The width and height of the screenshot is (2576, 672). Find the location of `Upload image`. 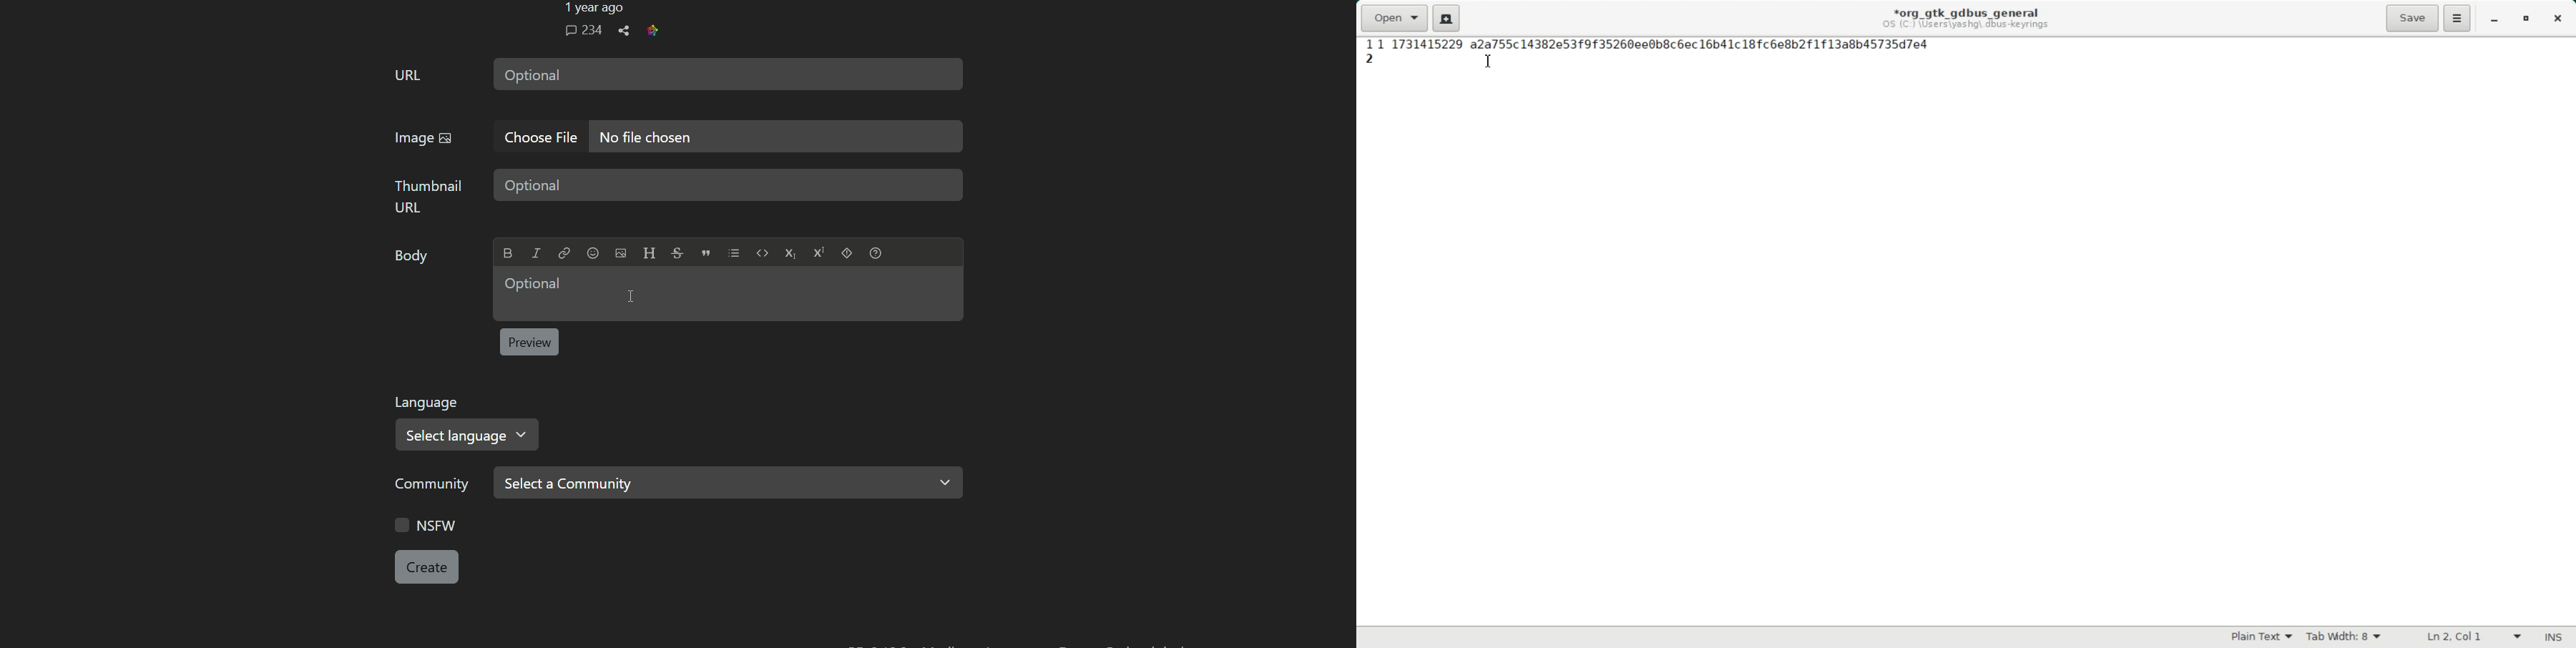

Upload image is located at coordinates (620, 253).